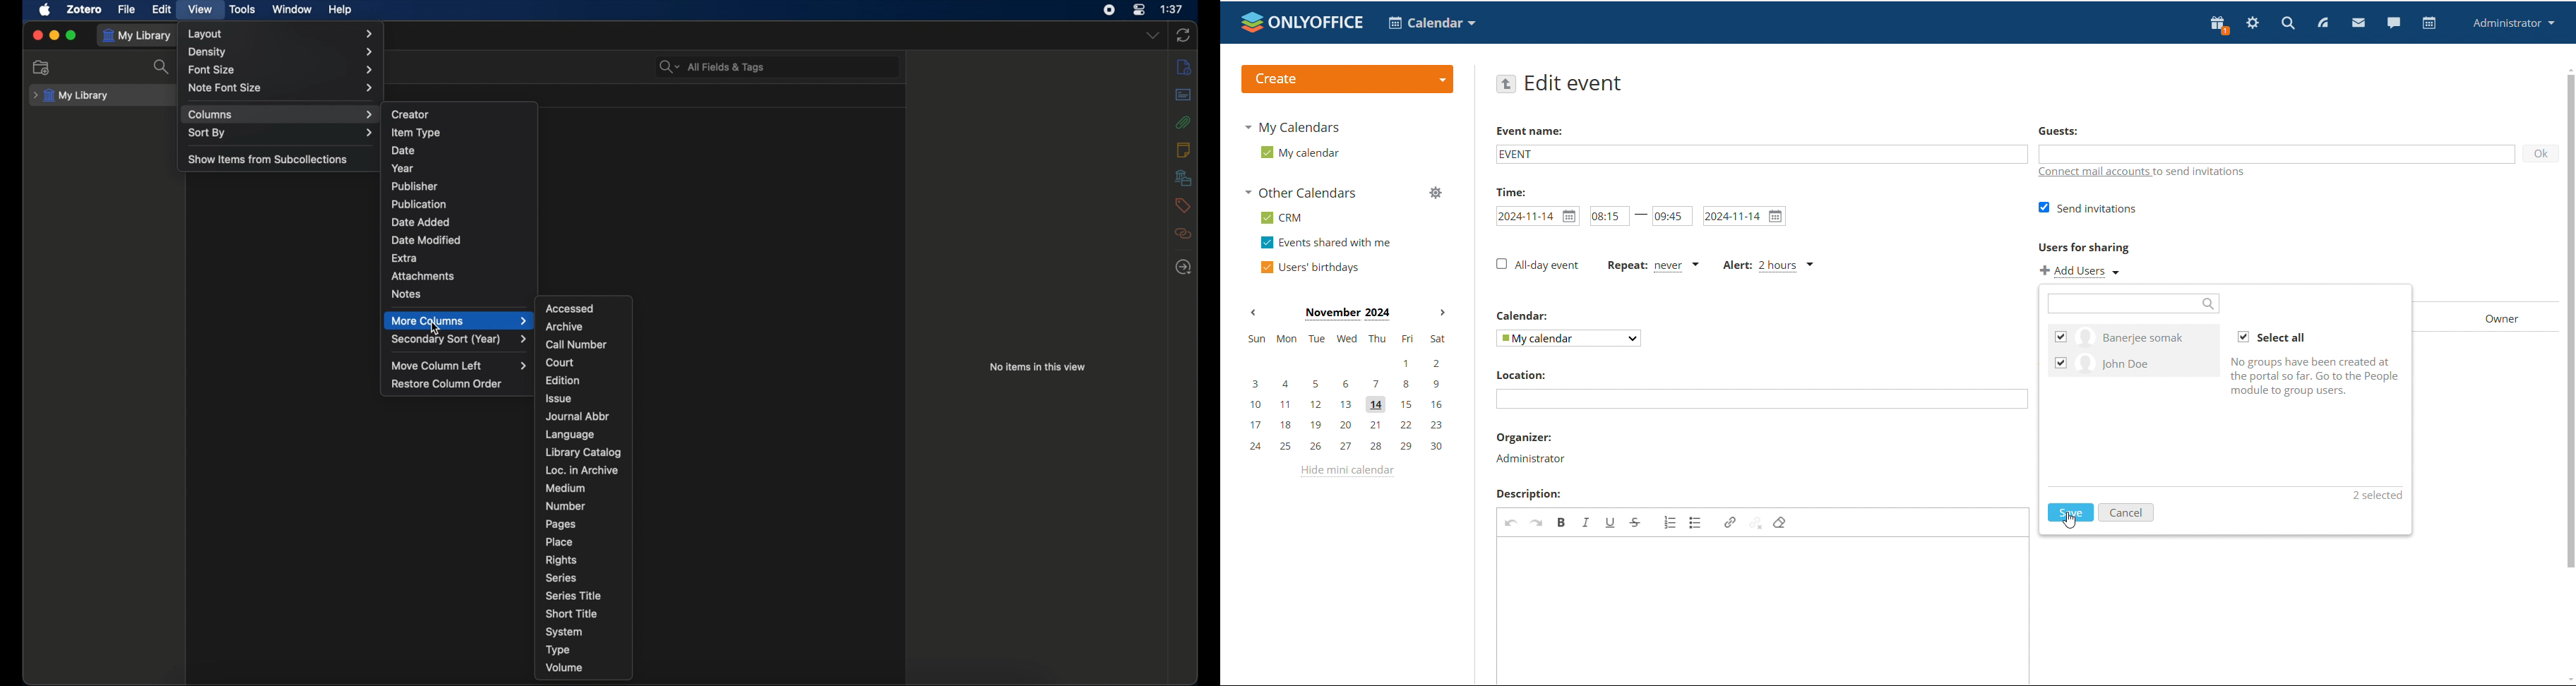 Image resolution: width=2576 pixels, height=700 pixels. Describe the element at coordinates (2511, 23) in the screenshot. I see `profile` at that location.